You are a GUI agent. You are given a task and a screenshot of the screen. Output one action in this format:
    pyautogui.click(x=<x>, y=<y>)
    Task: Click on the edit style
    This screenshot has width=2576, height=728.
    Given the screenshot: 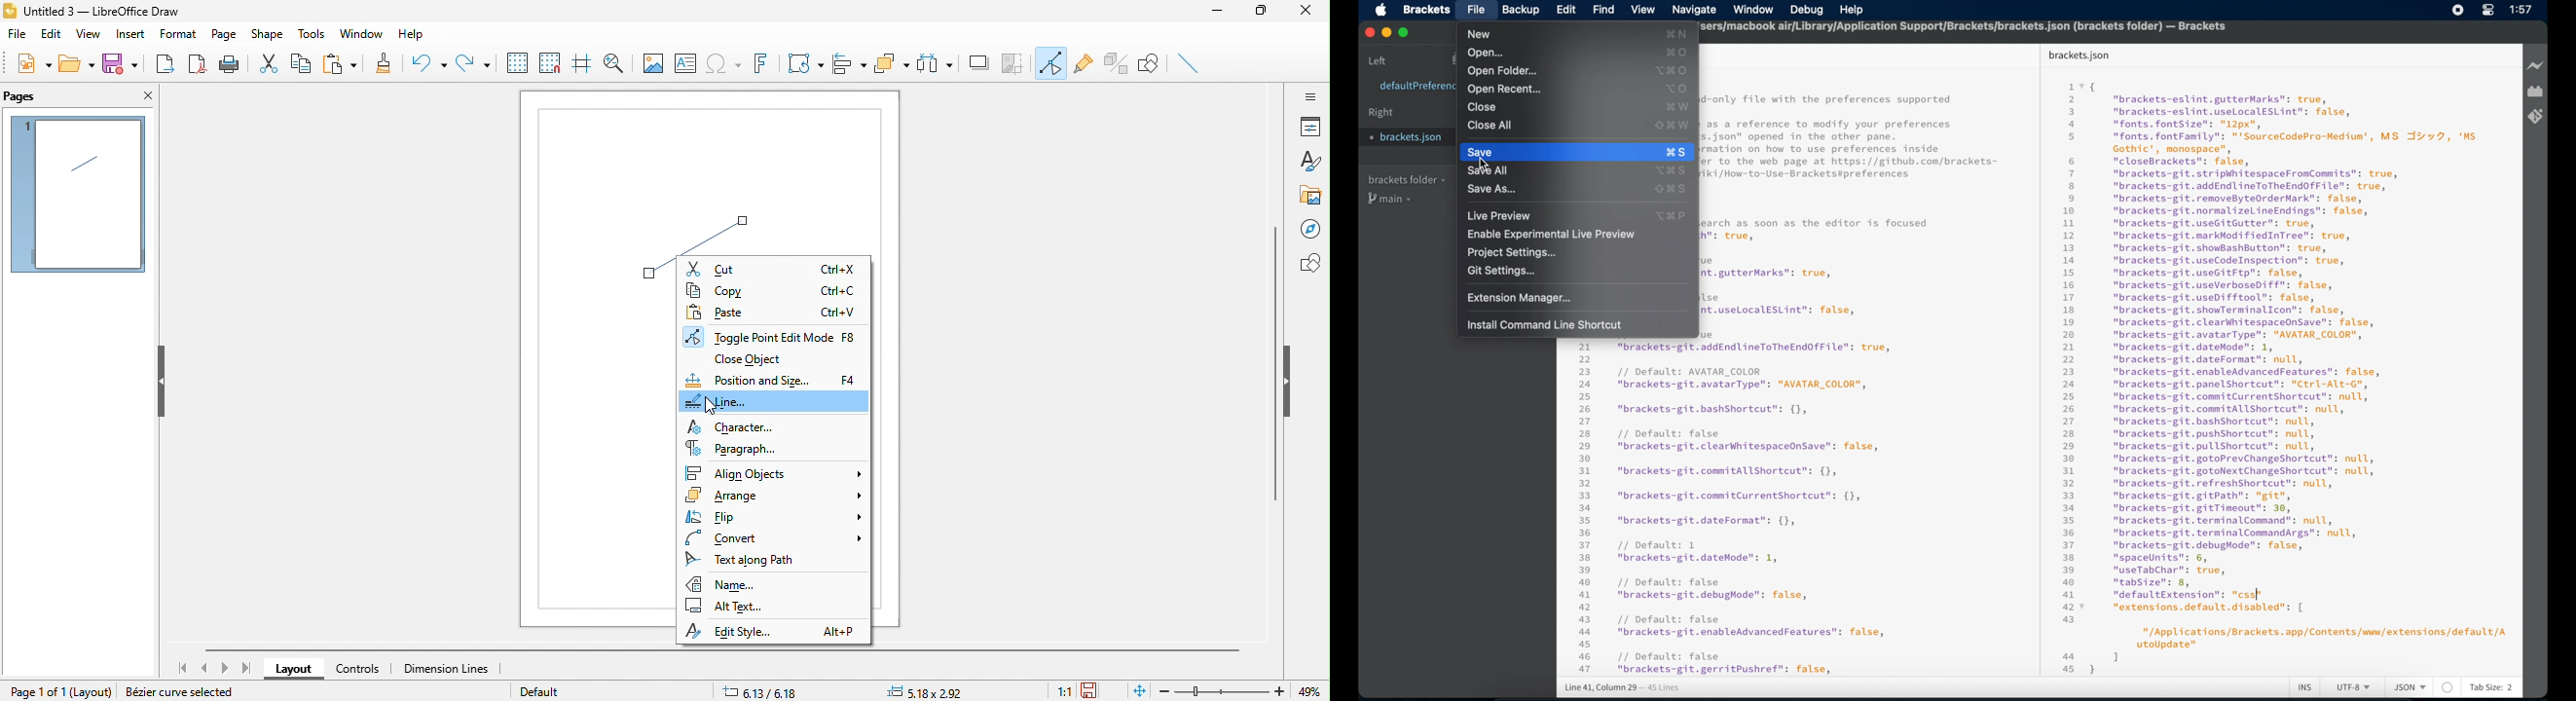 What is the action you would take?
    pyautogui.click(x=773, y=631)
    